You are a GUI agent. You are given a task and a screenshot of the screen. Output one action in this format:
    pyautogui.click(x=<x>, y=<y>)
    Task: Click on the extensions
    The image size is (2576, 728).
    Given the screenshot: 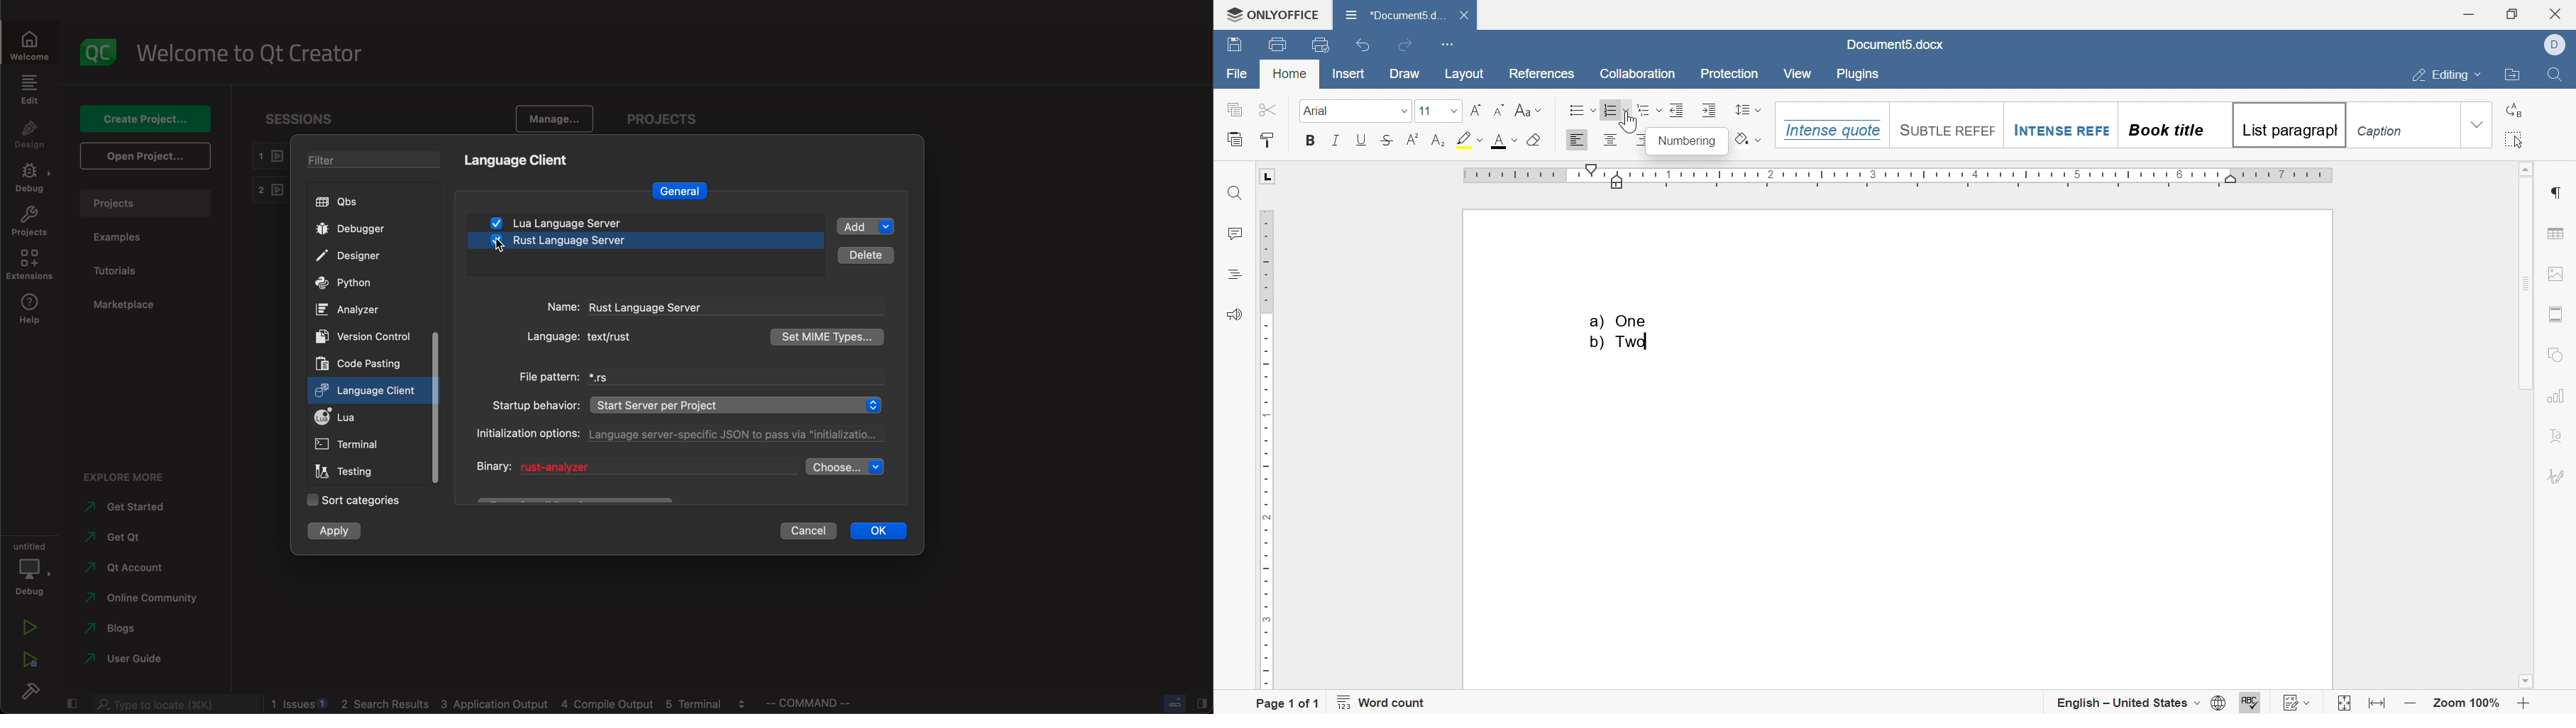 What is the action you would take?
    pyautogui.click(x=29, y=266)
    